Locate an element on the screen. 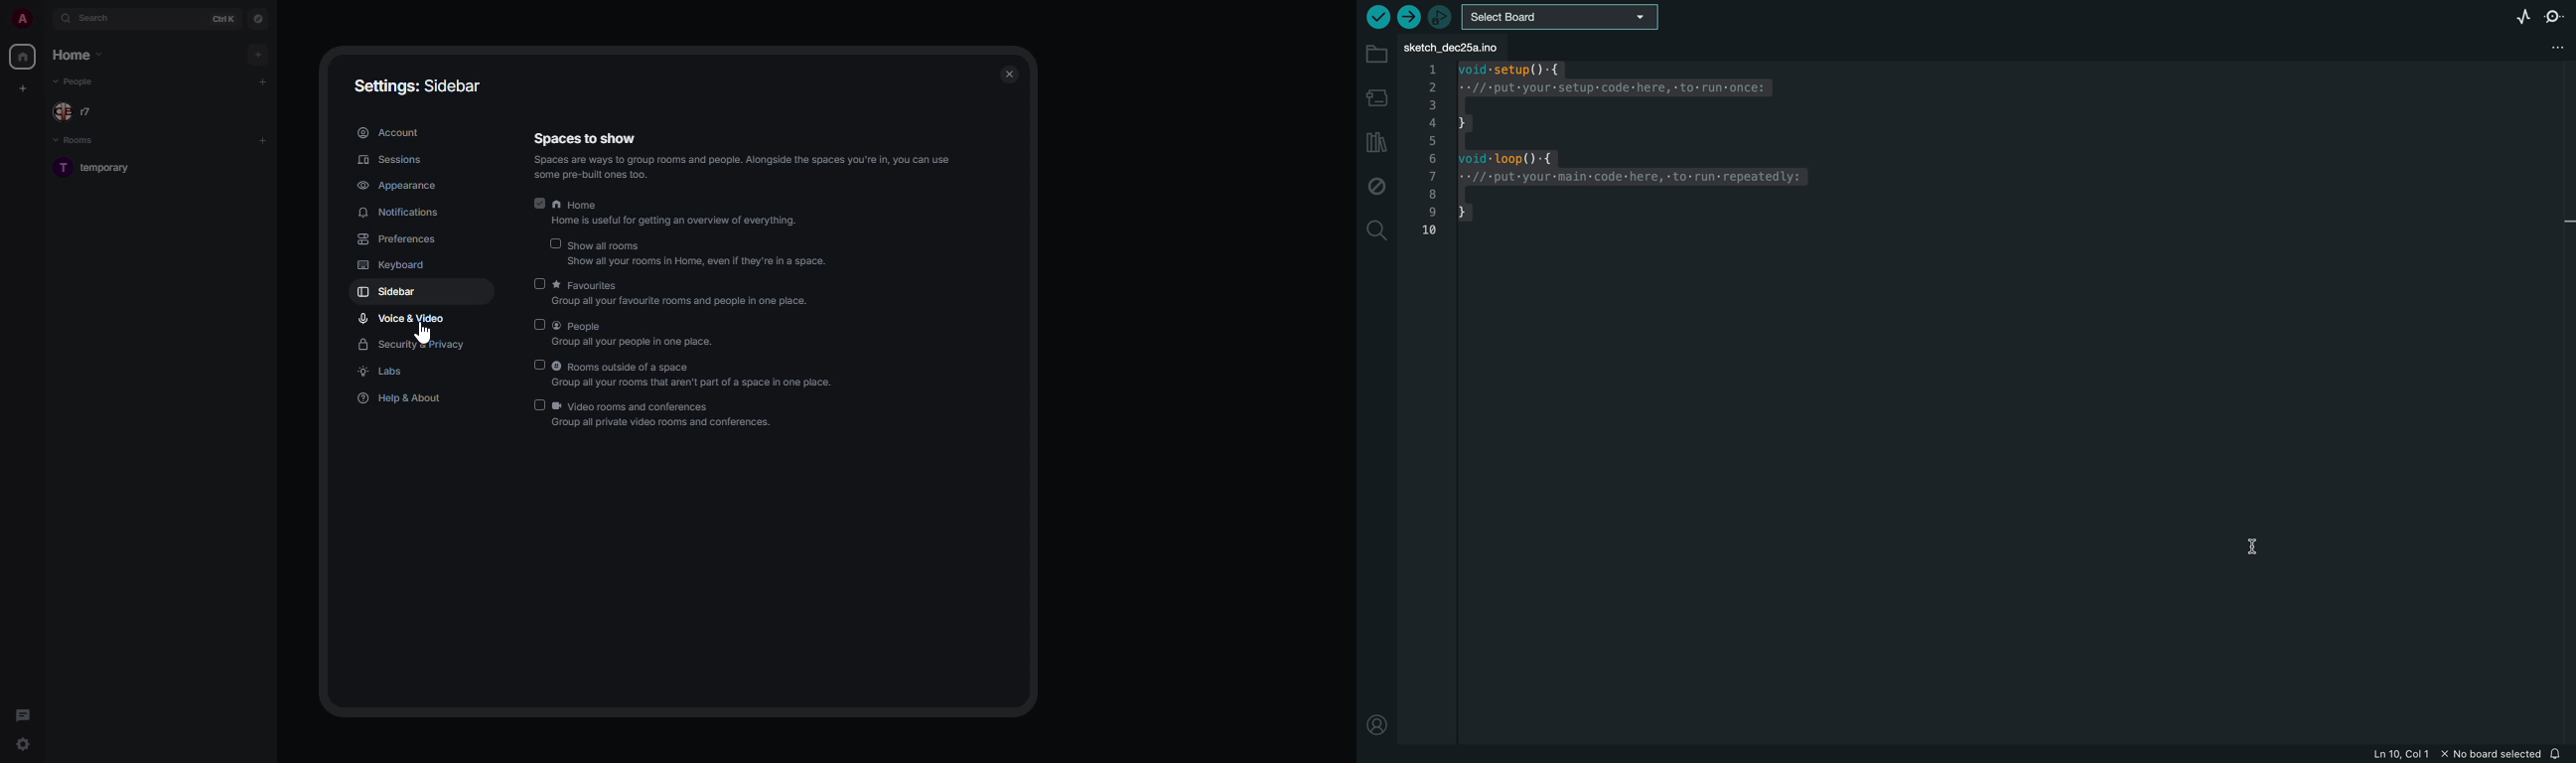  labs is located at coordinates (383, 373).